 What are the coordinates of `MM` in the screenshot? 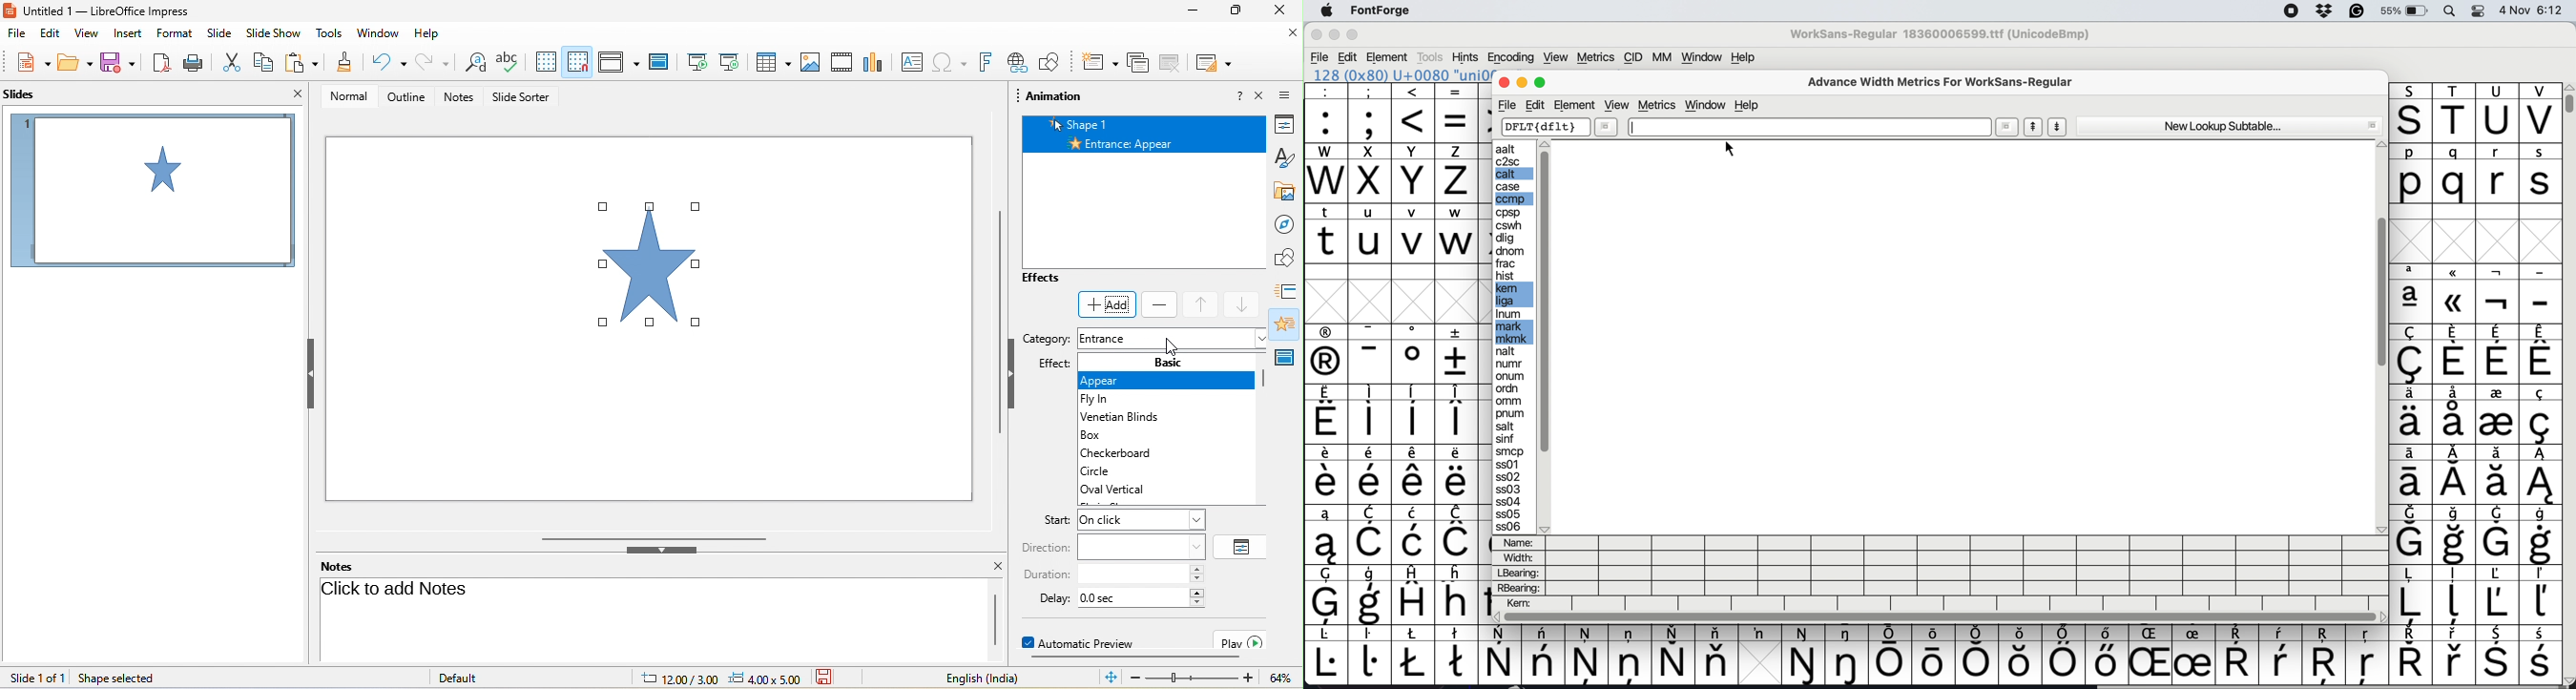 It's located at (1665, 56).